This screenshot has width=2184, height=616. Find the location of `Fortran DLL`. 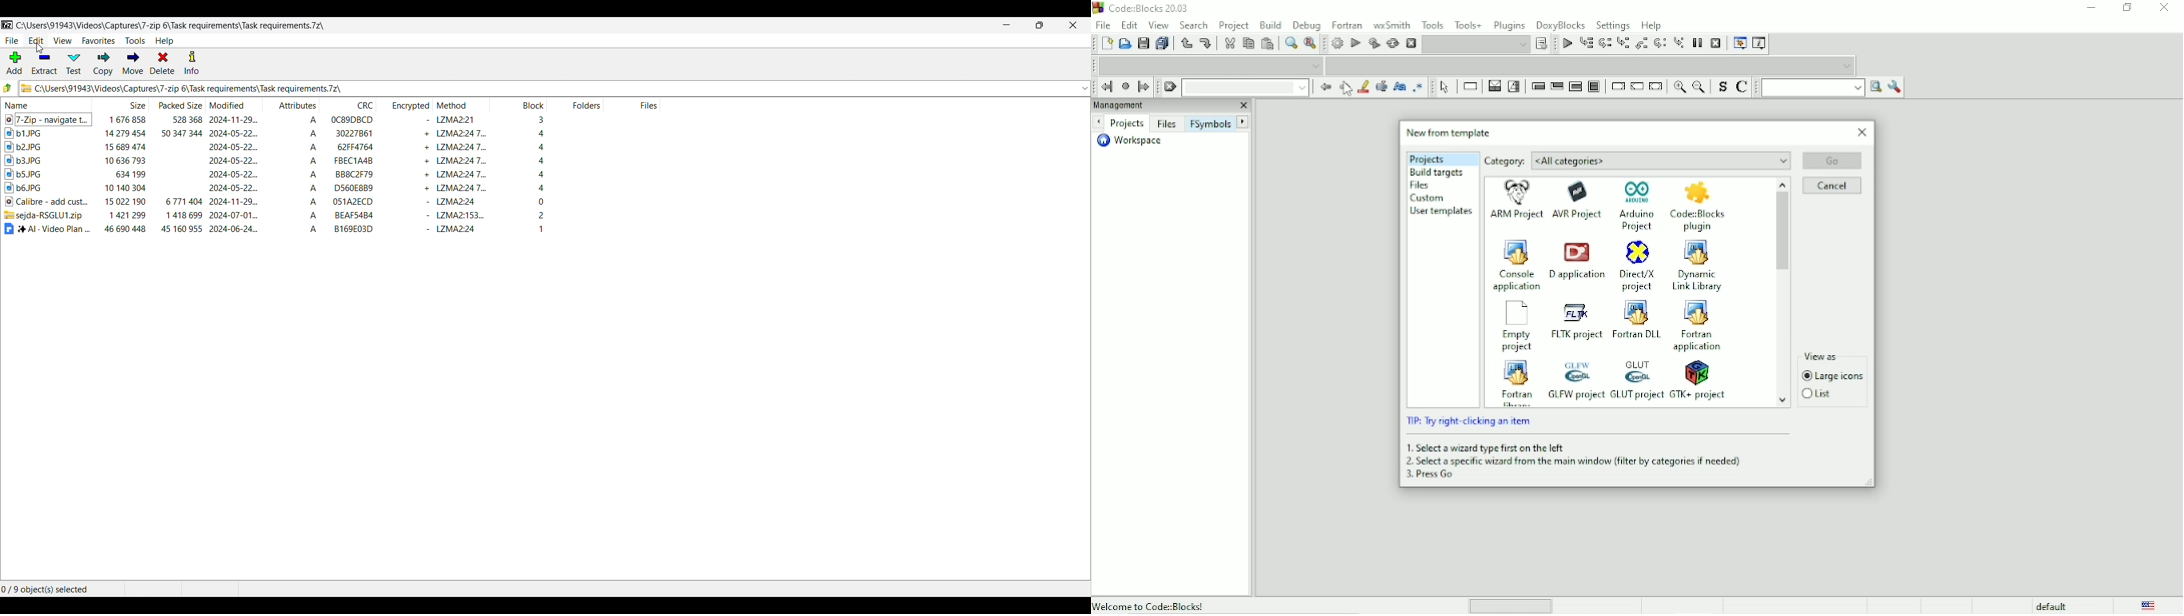

Fortran DLL is located at coordinates (1637, 320).